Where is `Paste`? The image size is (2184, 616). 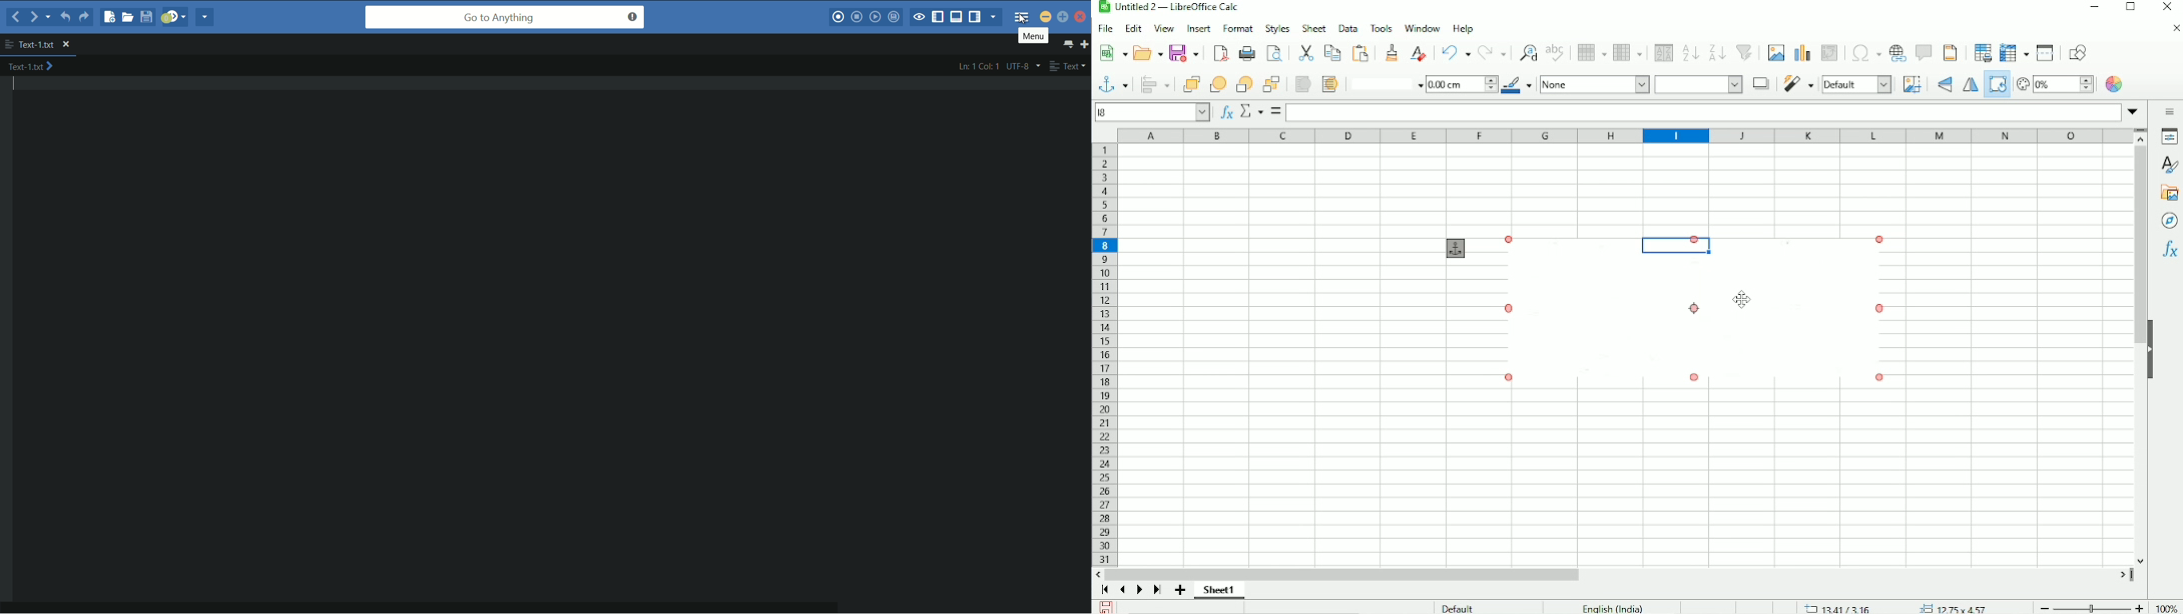 Paste is located at coordinates (1360, 52).